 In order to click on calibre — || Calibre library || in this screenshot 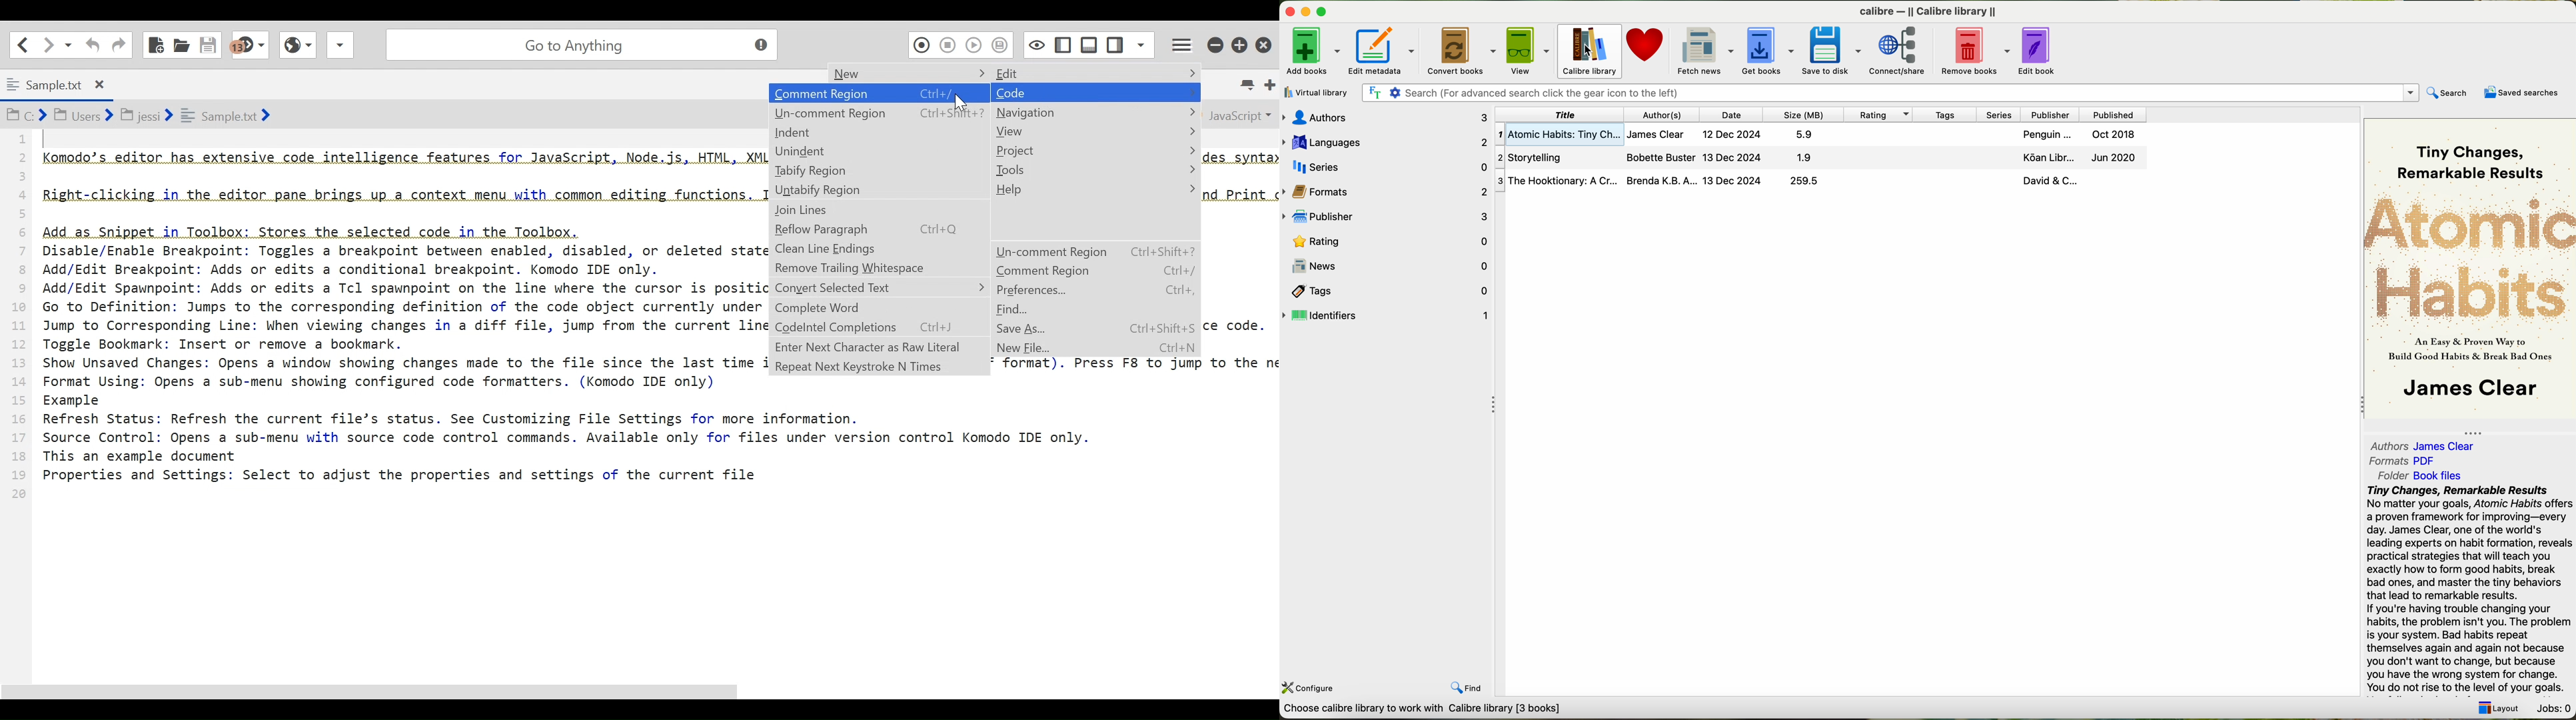, I will do `click(1931, 11)`.